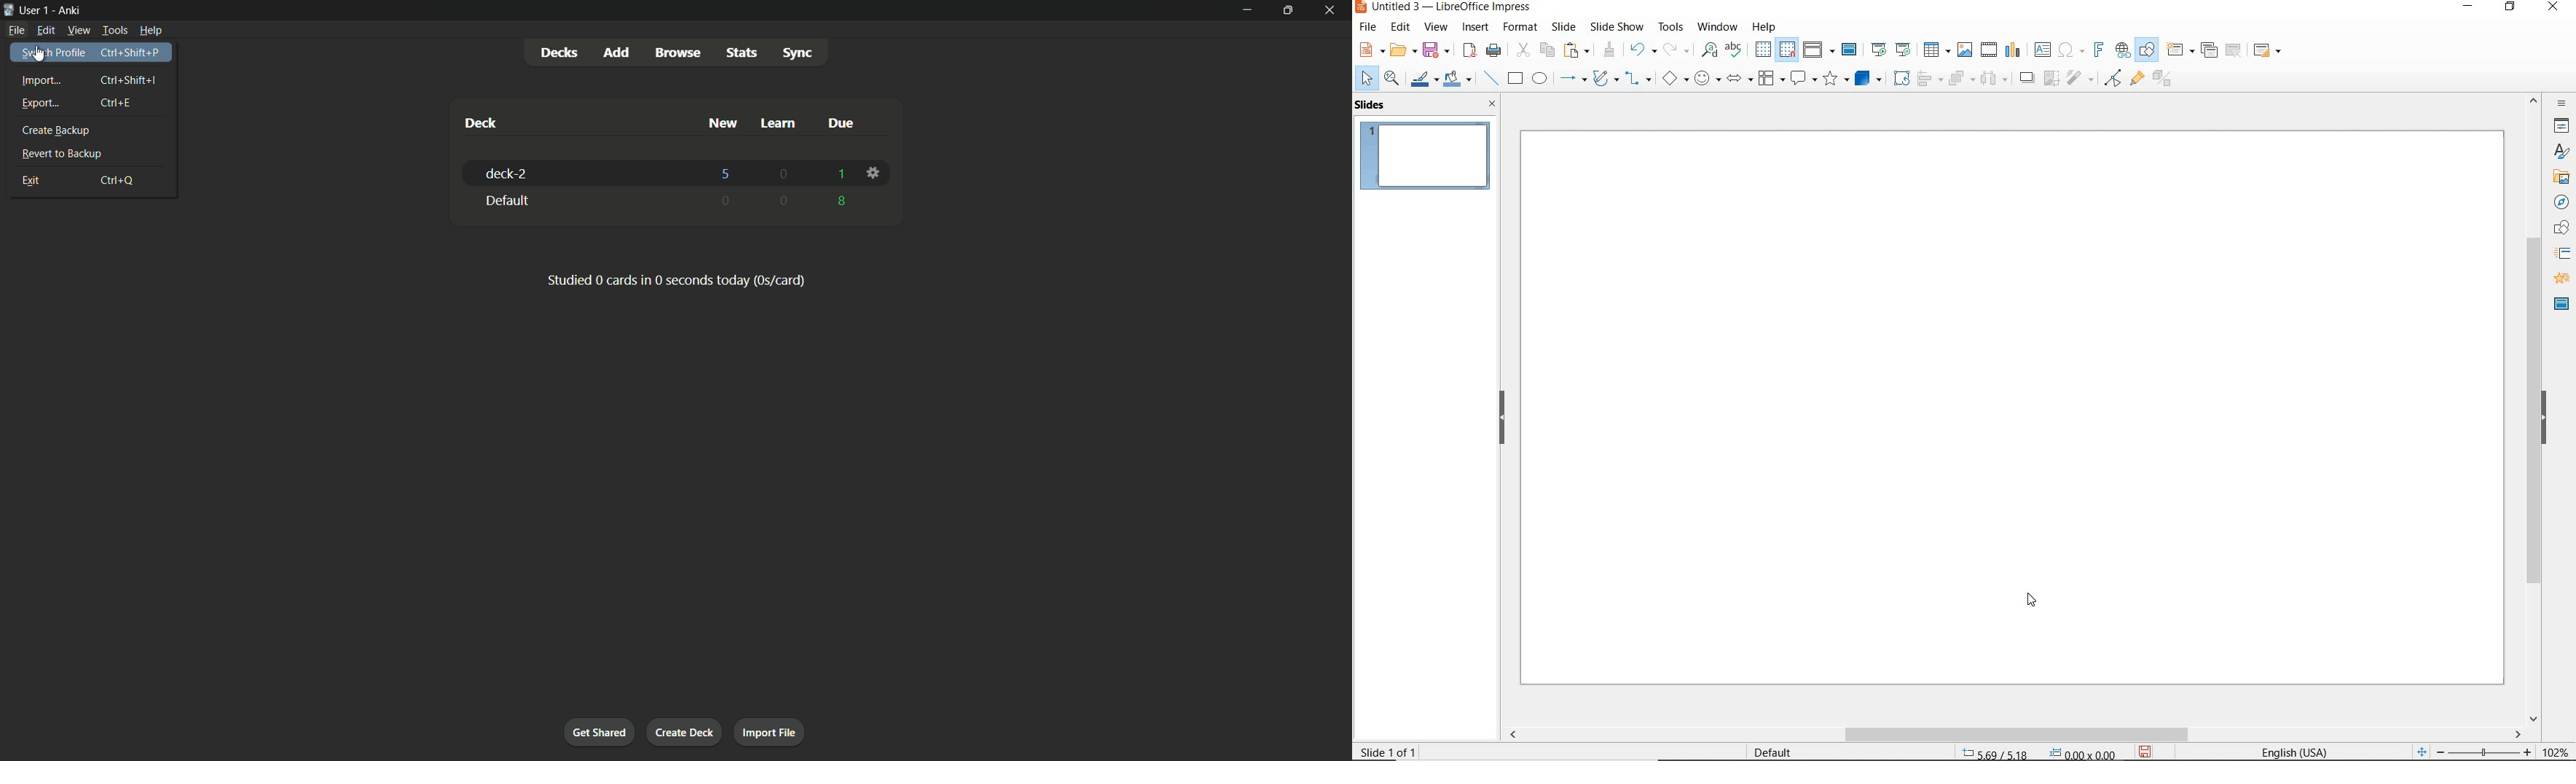 The height and width of the screenshot is (784, 2576). Describe the element at coordinates (1540, 78) in the screenshot. I see `ELLIPSE` at that location.